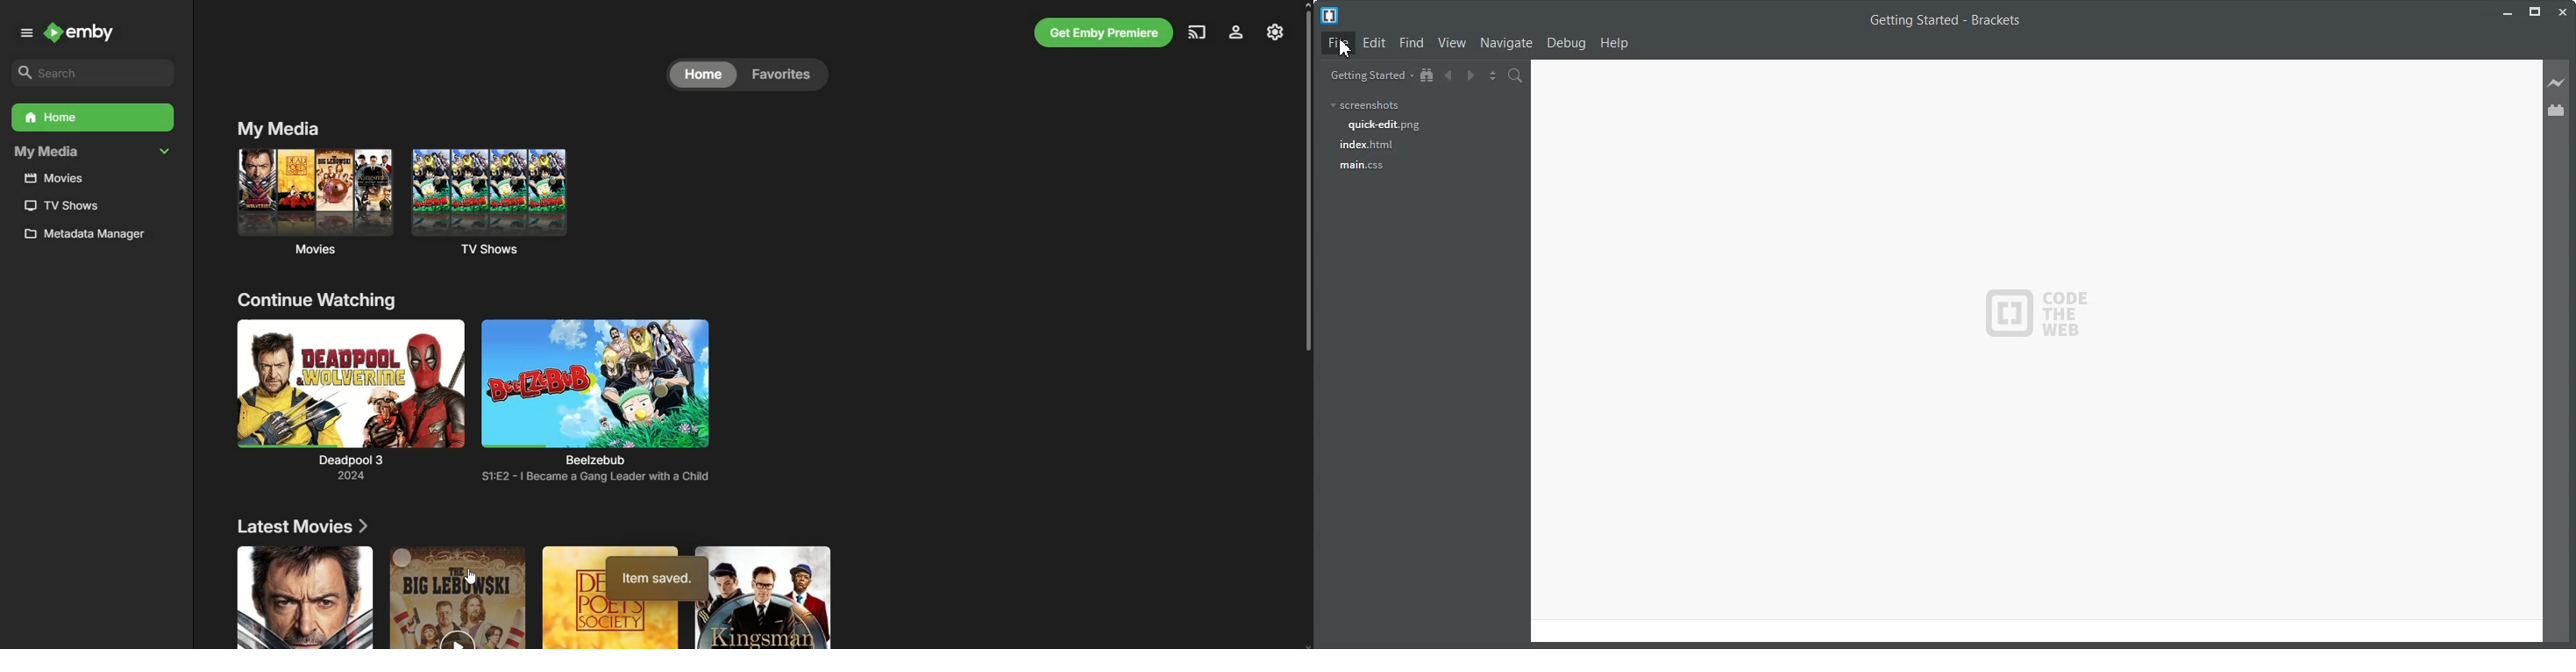 The height and width of the screenshot is (672, 2576). What do you see at coordinates (1567, 44) in the screenshot?
I see `Debug` at bounding box center [1567, 44].